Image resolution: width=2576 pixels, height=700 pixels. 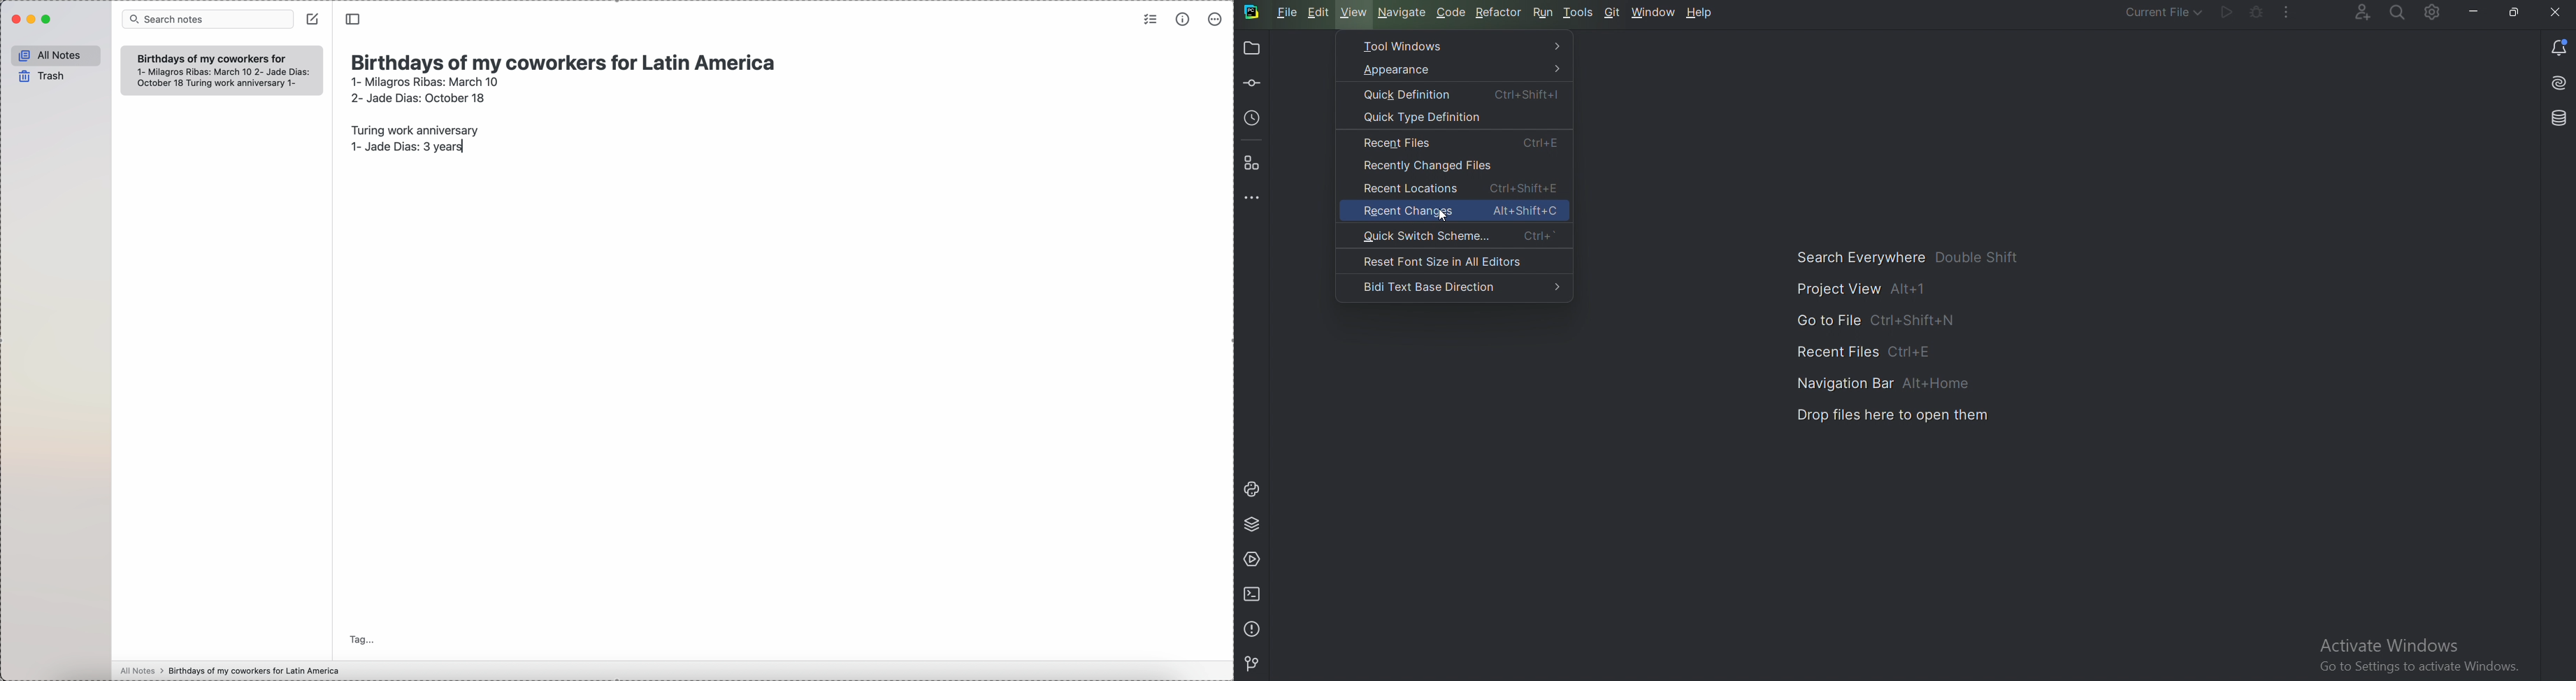 I want to click on Code with me, so click(x=2360, y=12).